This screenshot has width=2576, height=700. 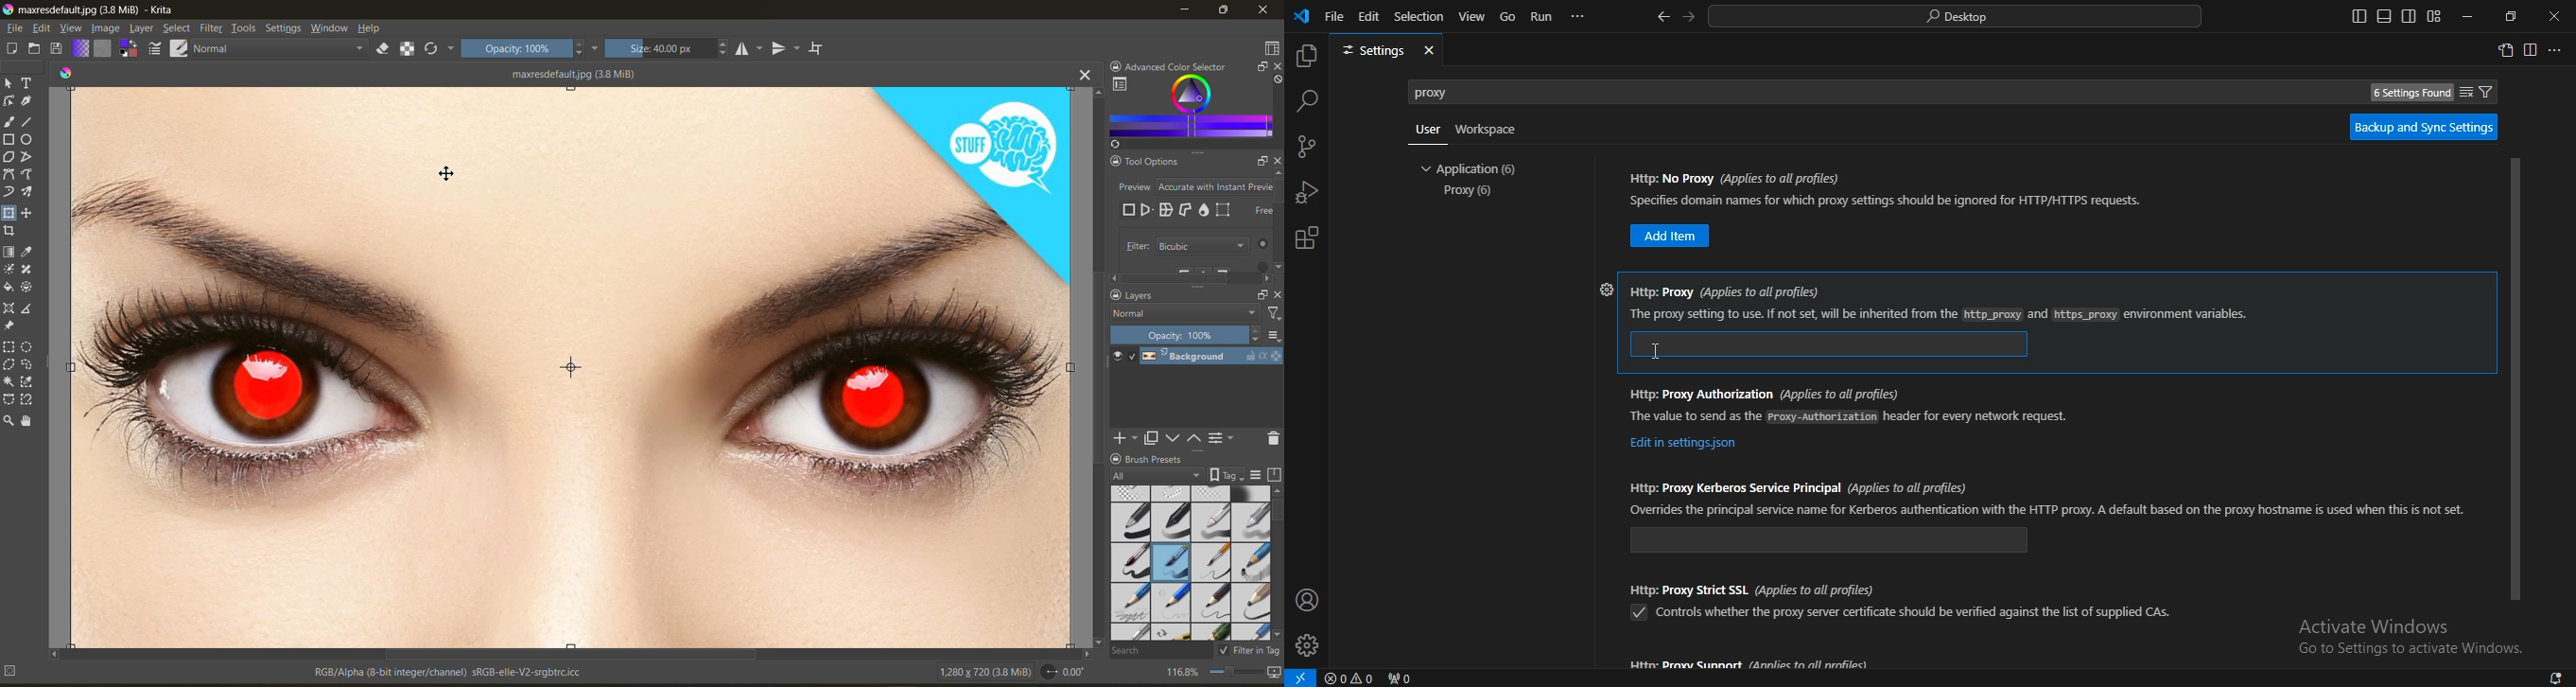 What do you see at coordinates (1224, 437) in the screenshot?
I see `view or change the layer properties` at bounding box center [1224, 437].